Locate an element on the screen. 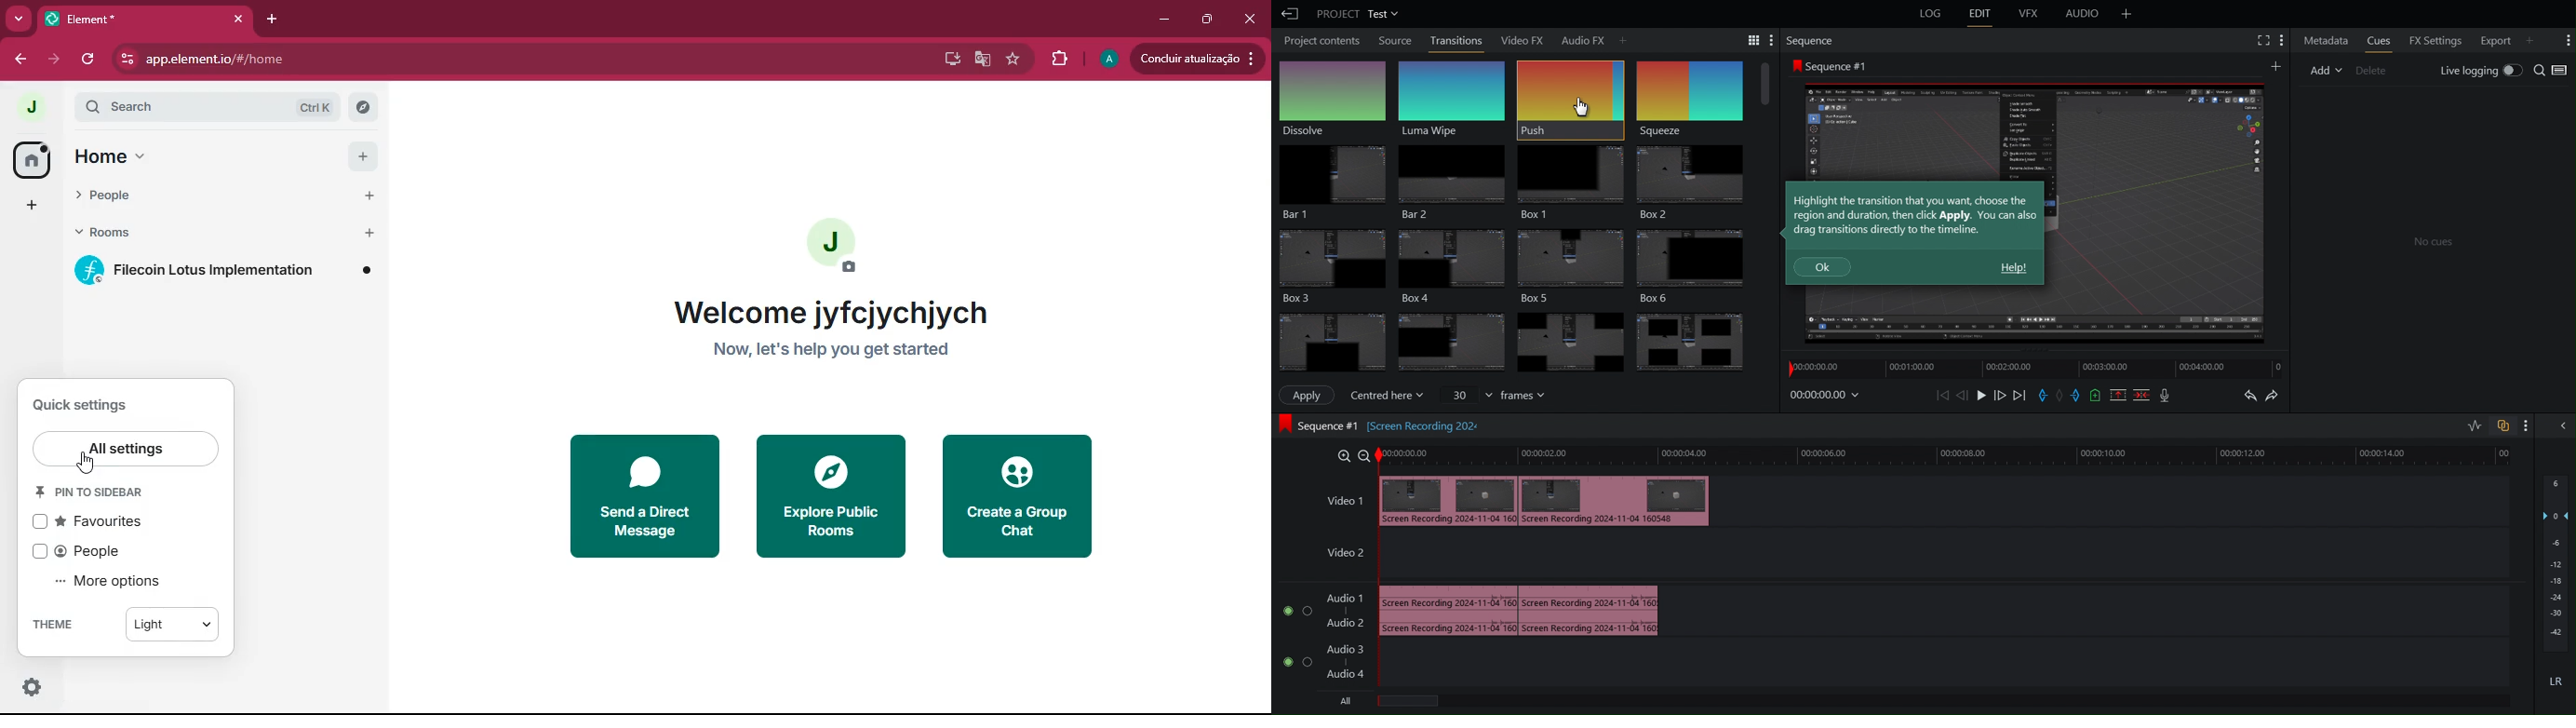 This screenshot has width=2576, height=728. Move Back is located at coordinates (1964, 396).